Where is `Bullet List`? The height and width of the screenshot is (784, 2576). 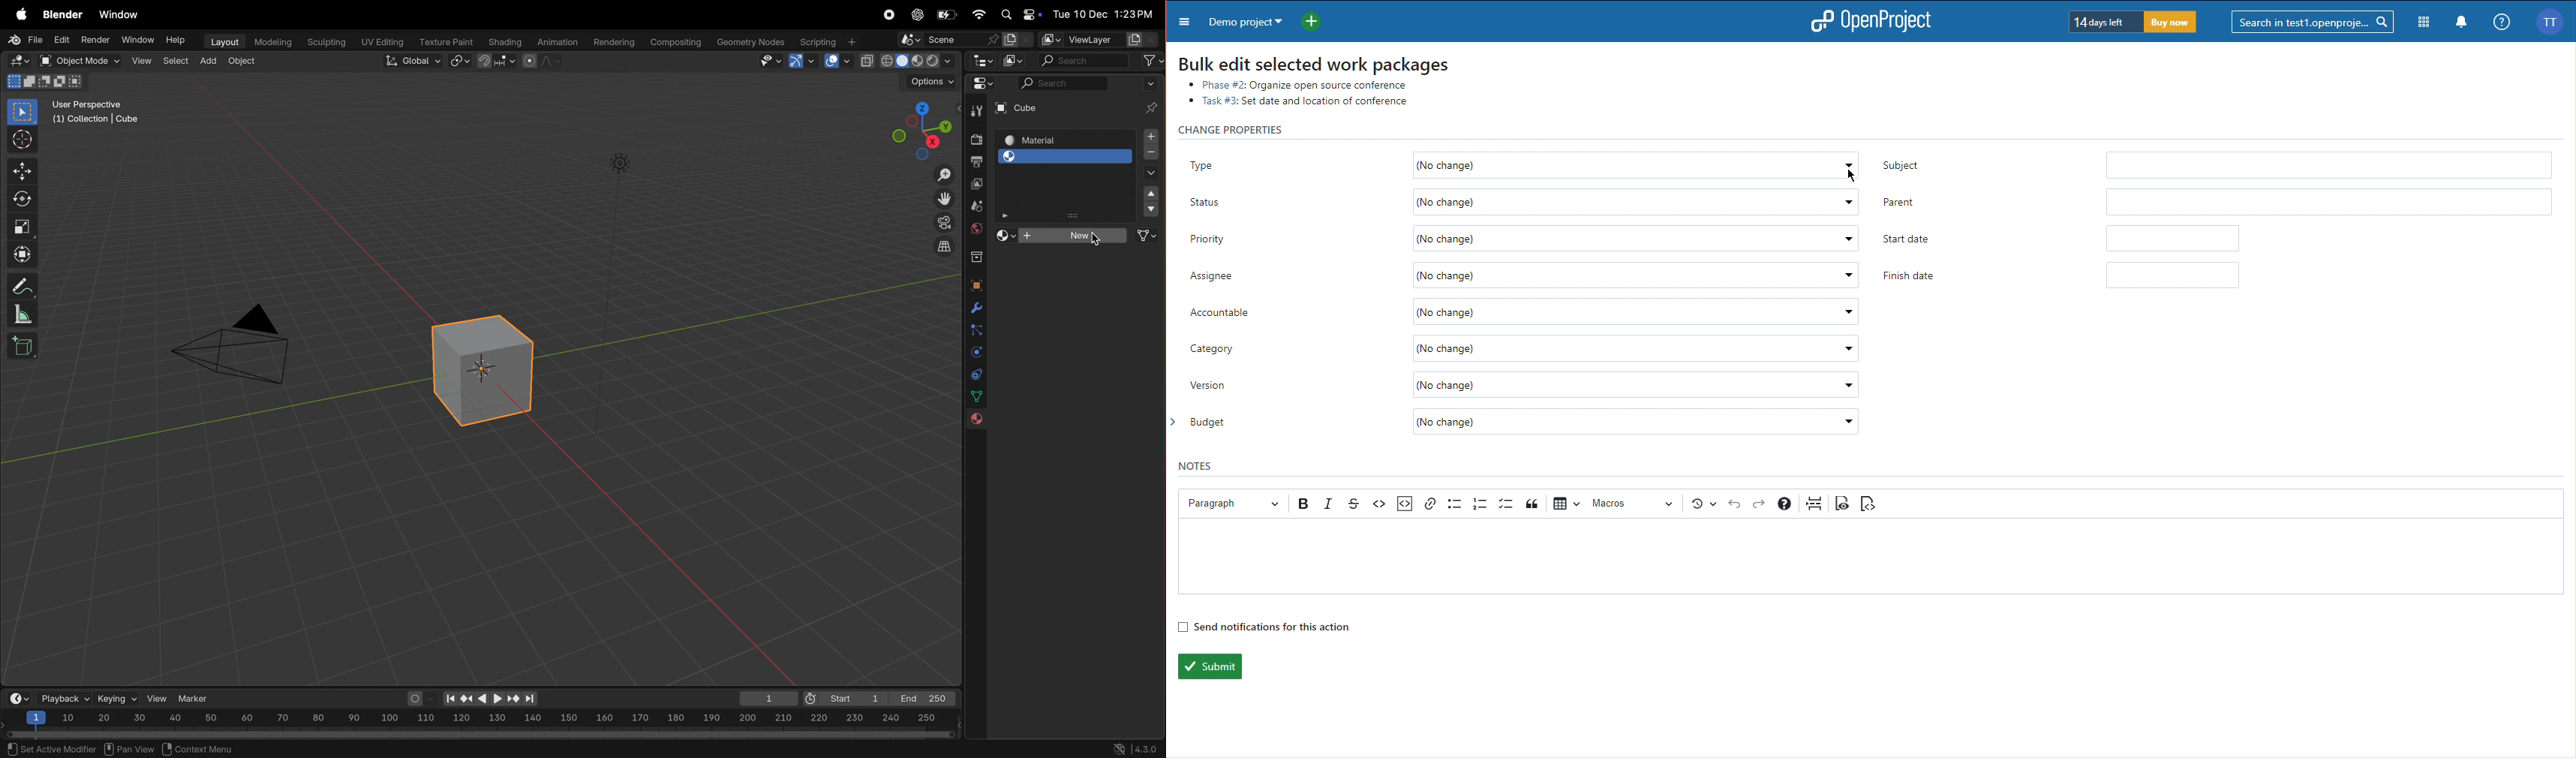
Bullet List is located at coordinates (1454, 503).